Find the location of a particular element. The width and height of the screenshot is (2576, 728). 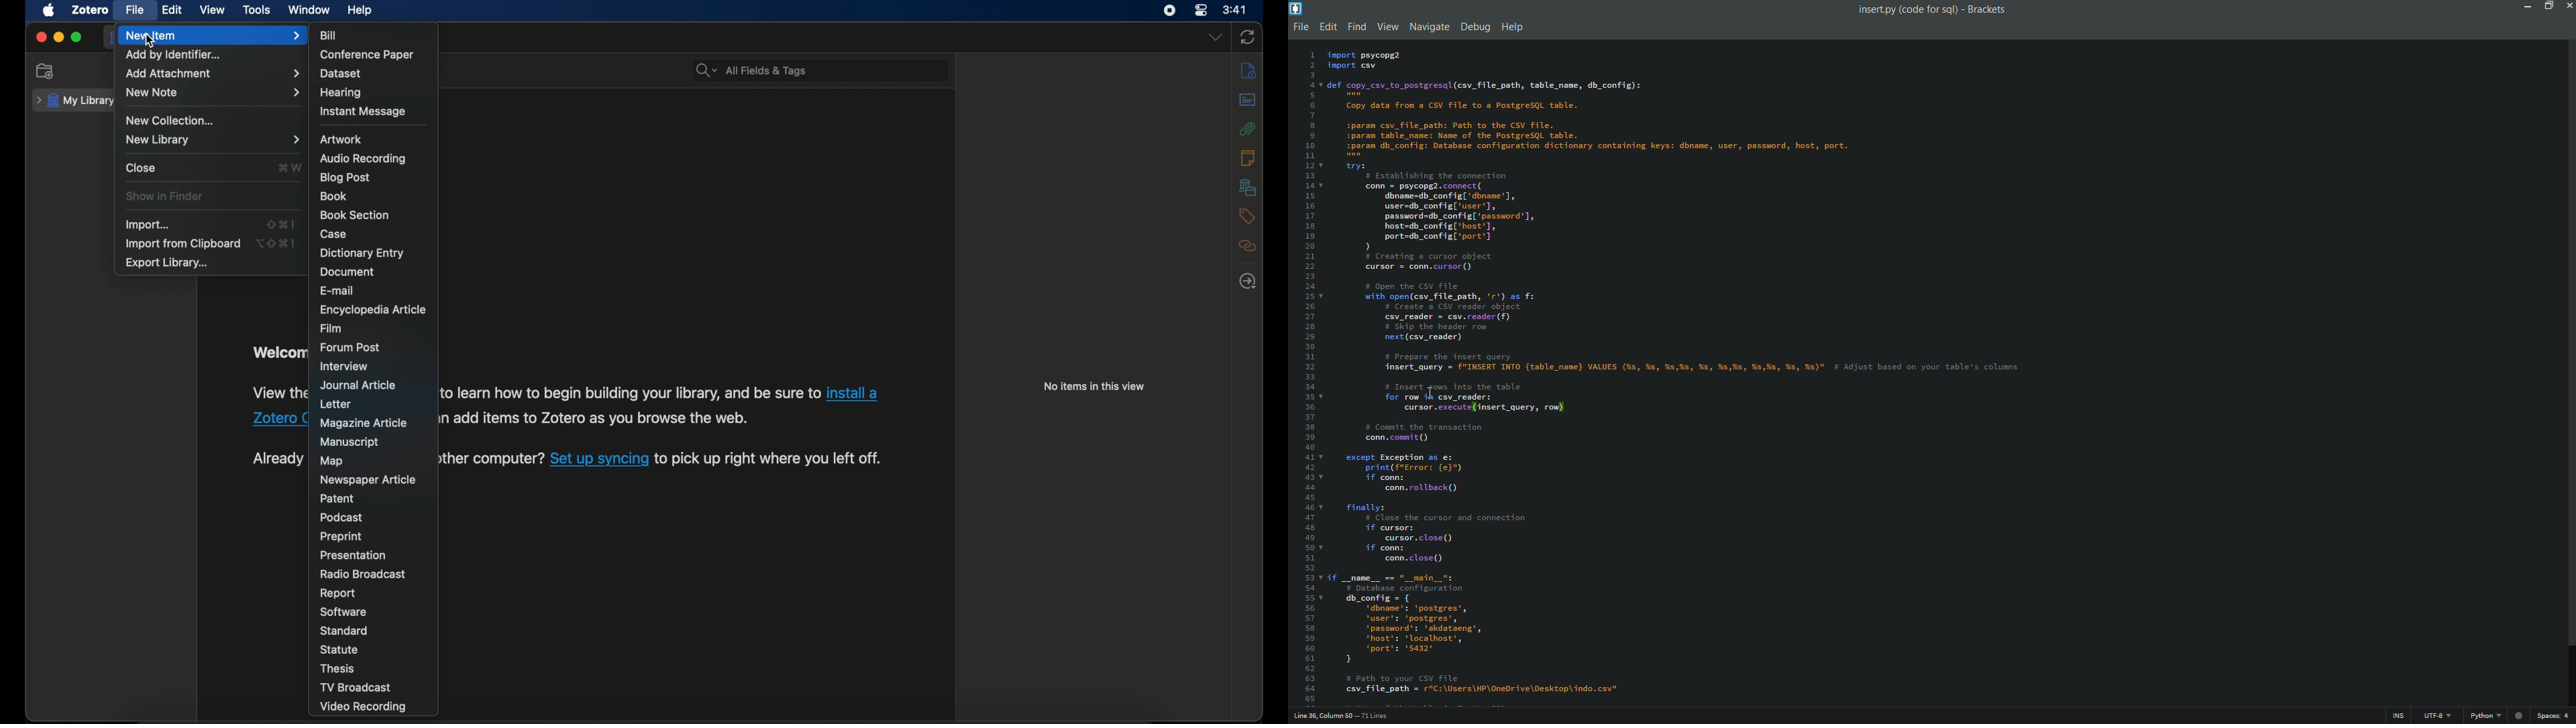

text is located at coordinates (597, 420).